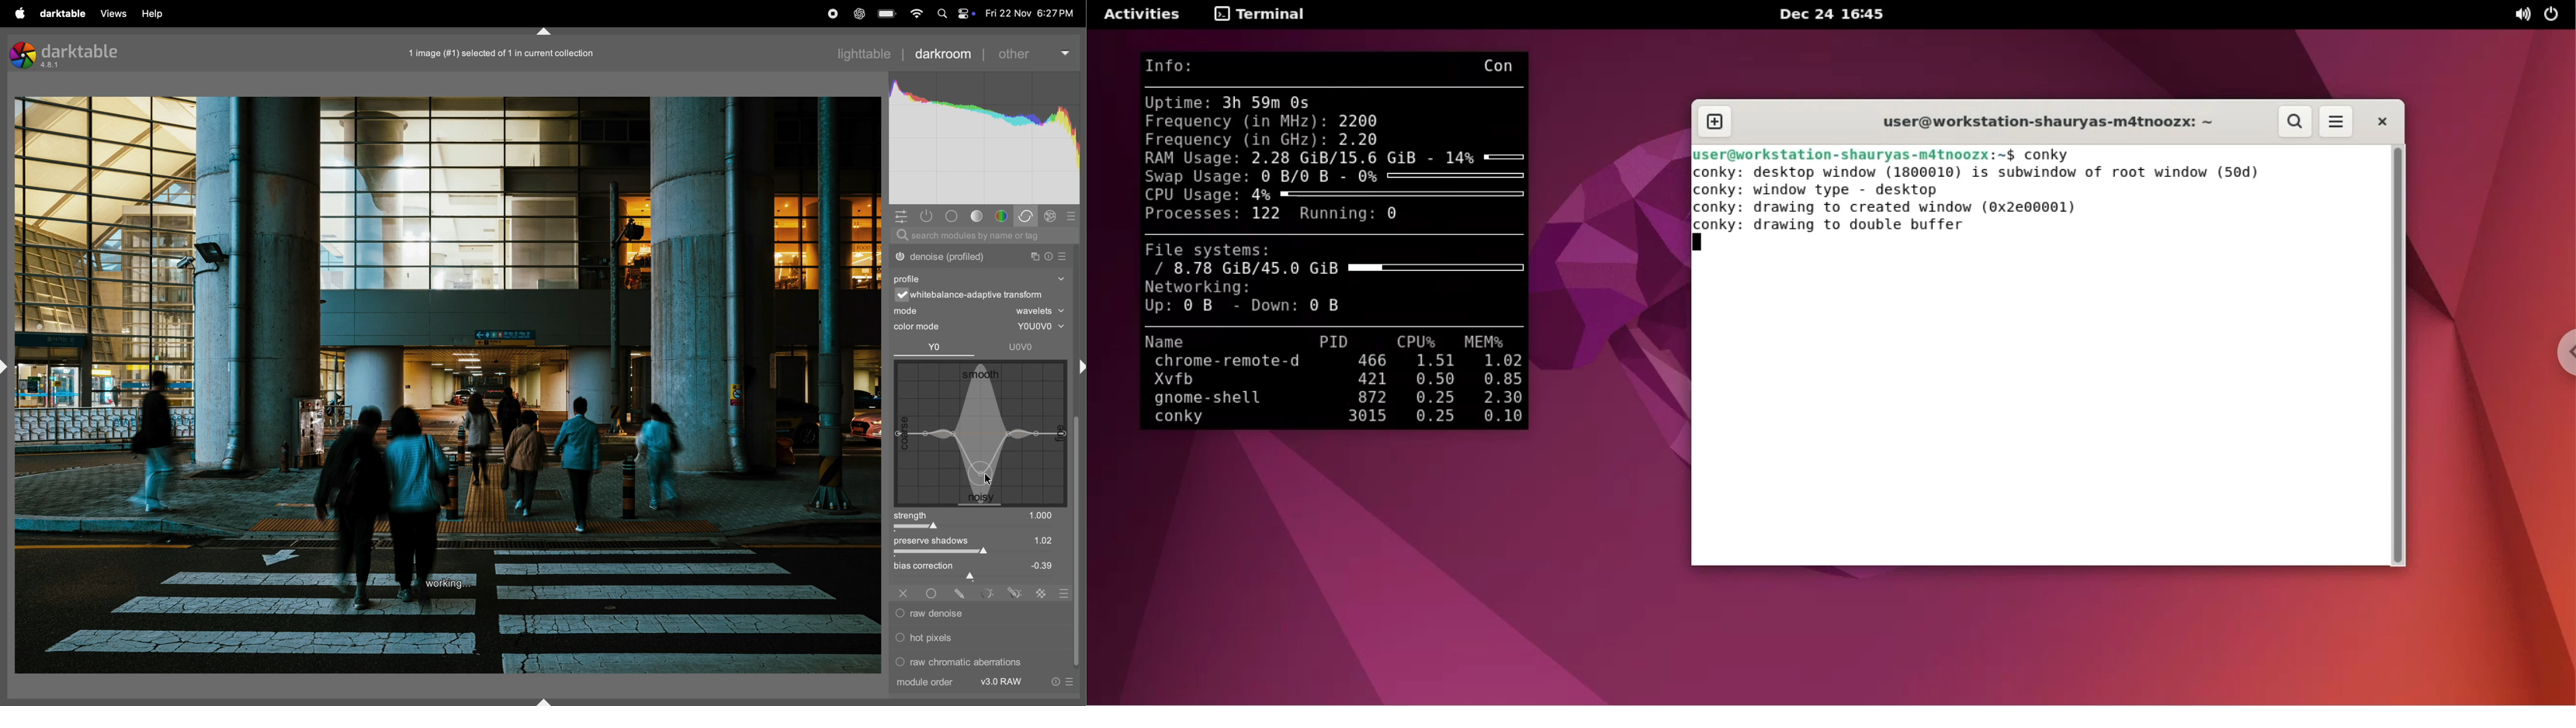 The width and height of the screenshot is (2576, 728). What do you see at coordinates (956, 682) in the screenshot?
I see `module order` at bounding box center [956, 682].